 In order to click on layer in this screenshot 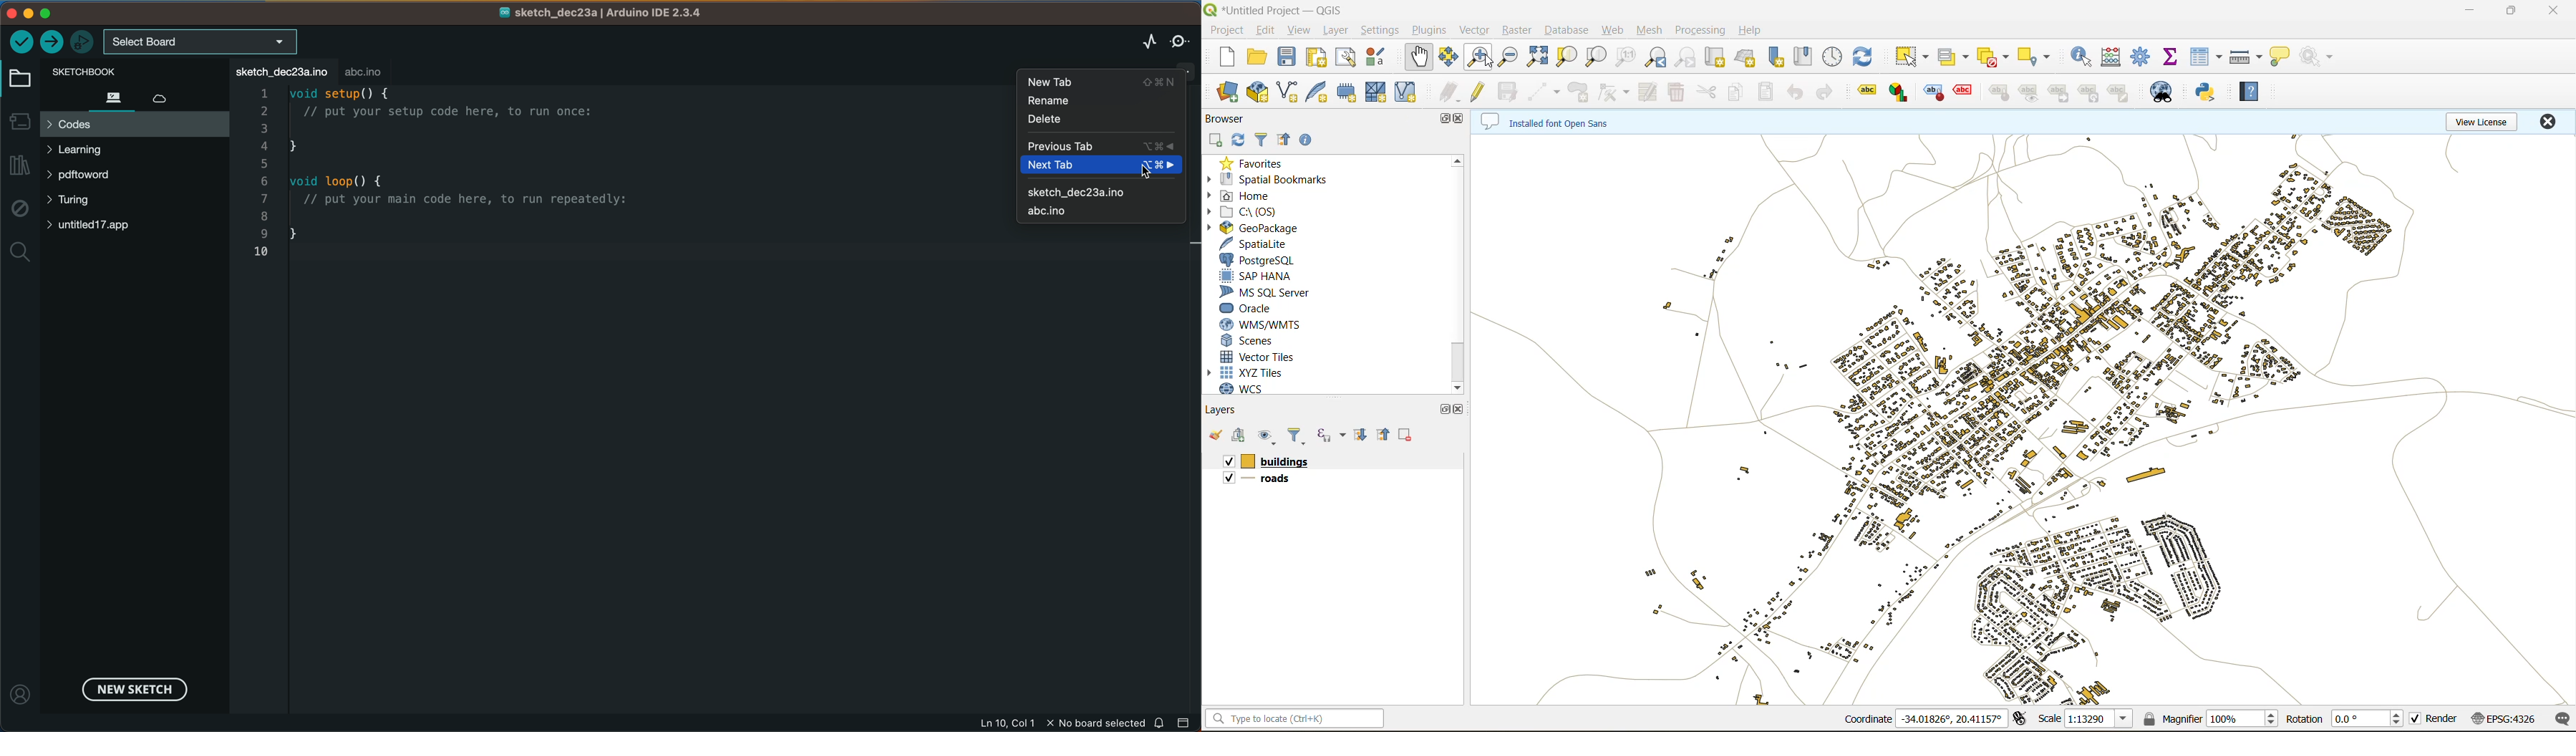, I will do `click(1335, 29)`.